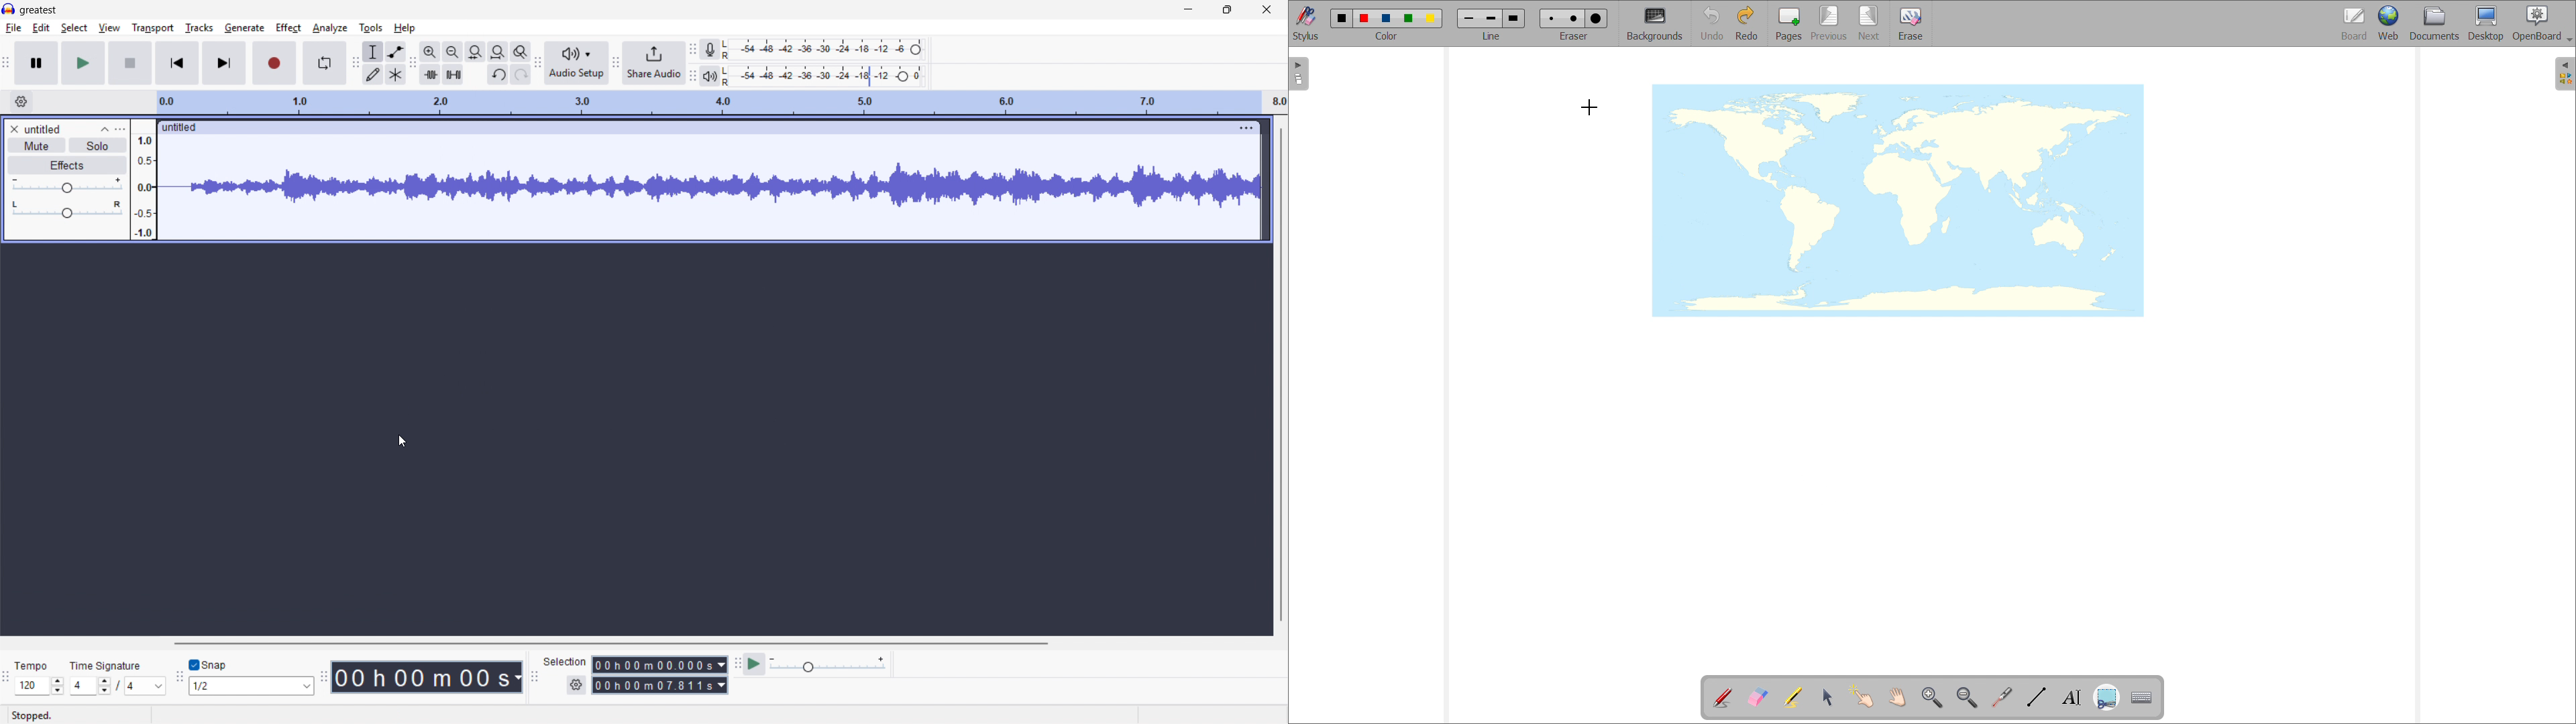 Image resolution: width=2576 pixels, height=728 pixels. What do you see at coordinates (324, 64) in the screenshot?
I see `enable loop` at bounding box center [324, 64].